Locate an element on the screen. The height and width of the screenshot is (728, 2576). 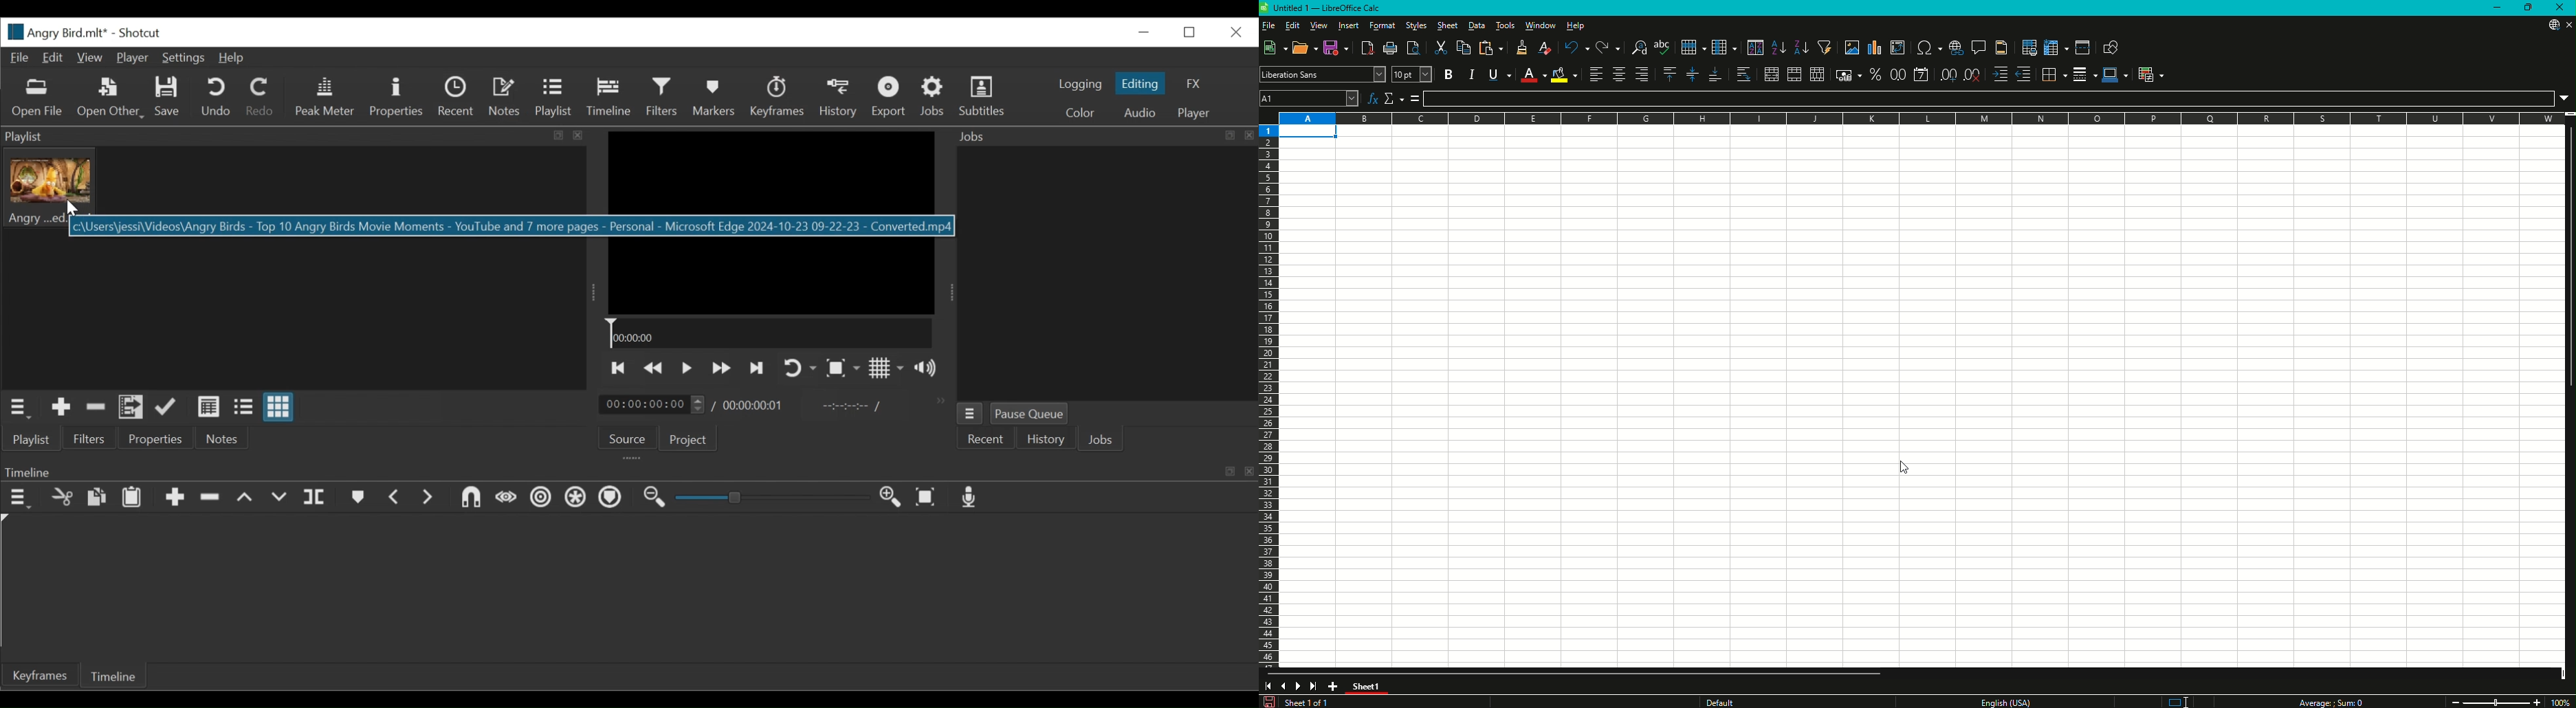
Subtitles is located at coordinates (983, 96).